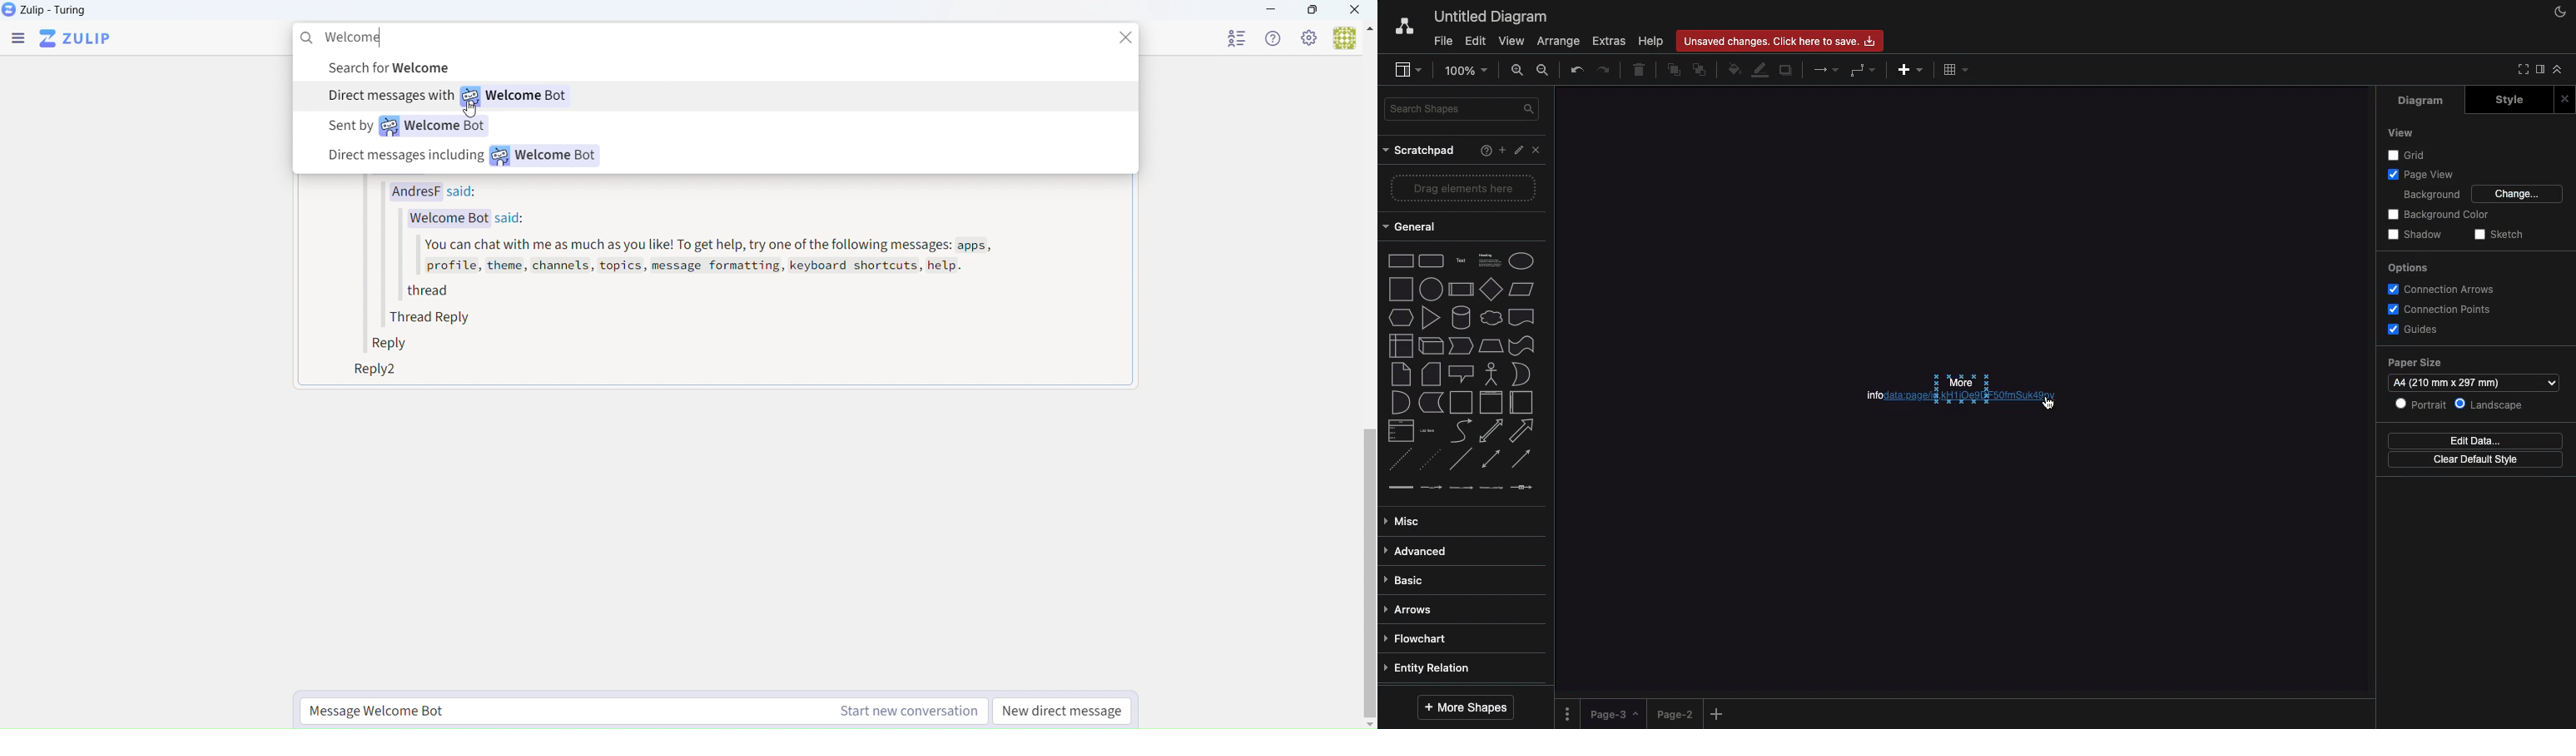 The image size is (2576, 756). Describe the element at coordinates (1700, 71) in the screenshot. I see `To back` at that location.